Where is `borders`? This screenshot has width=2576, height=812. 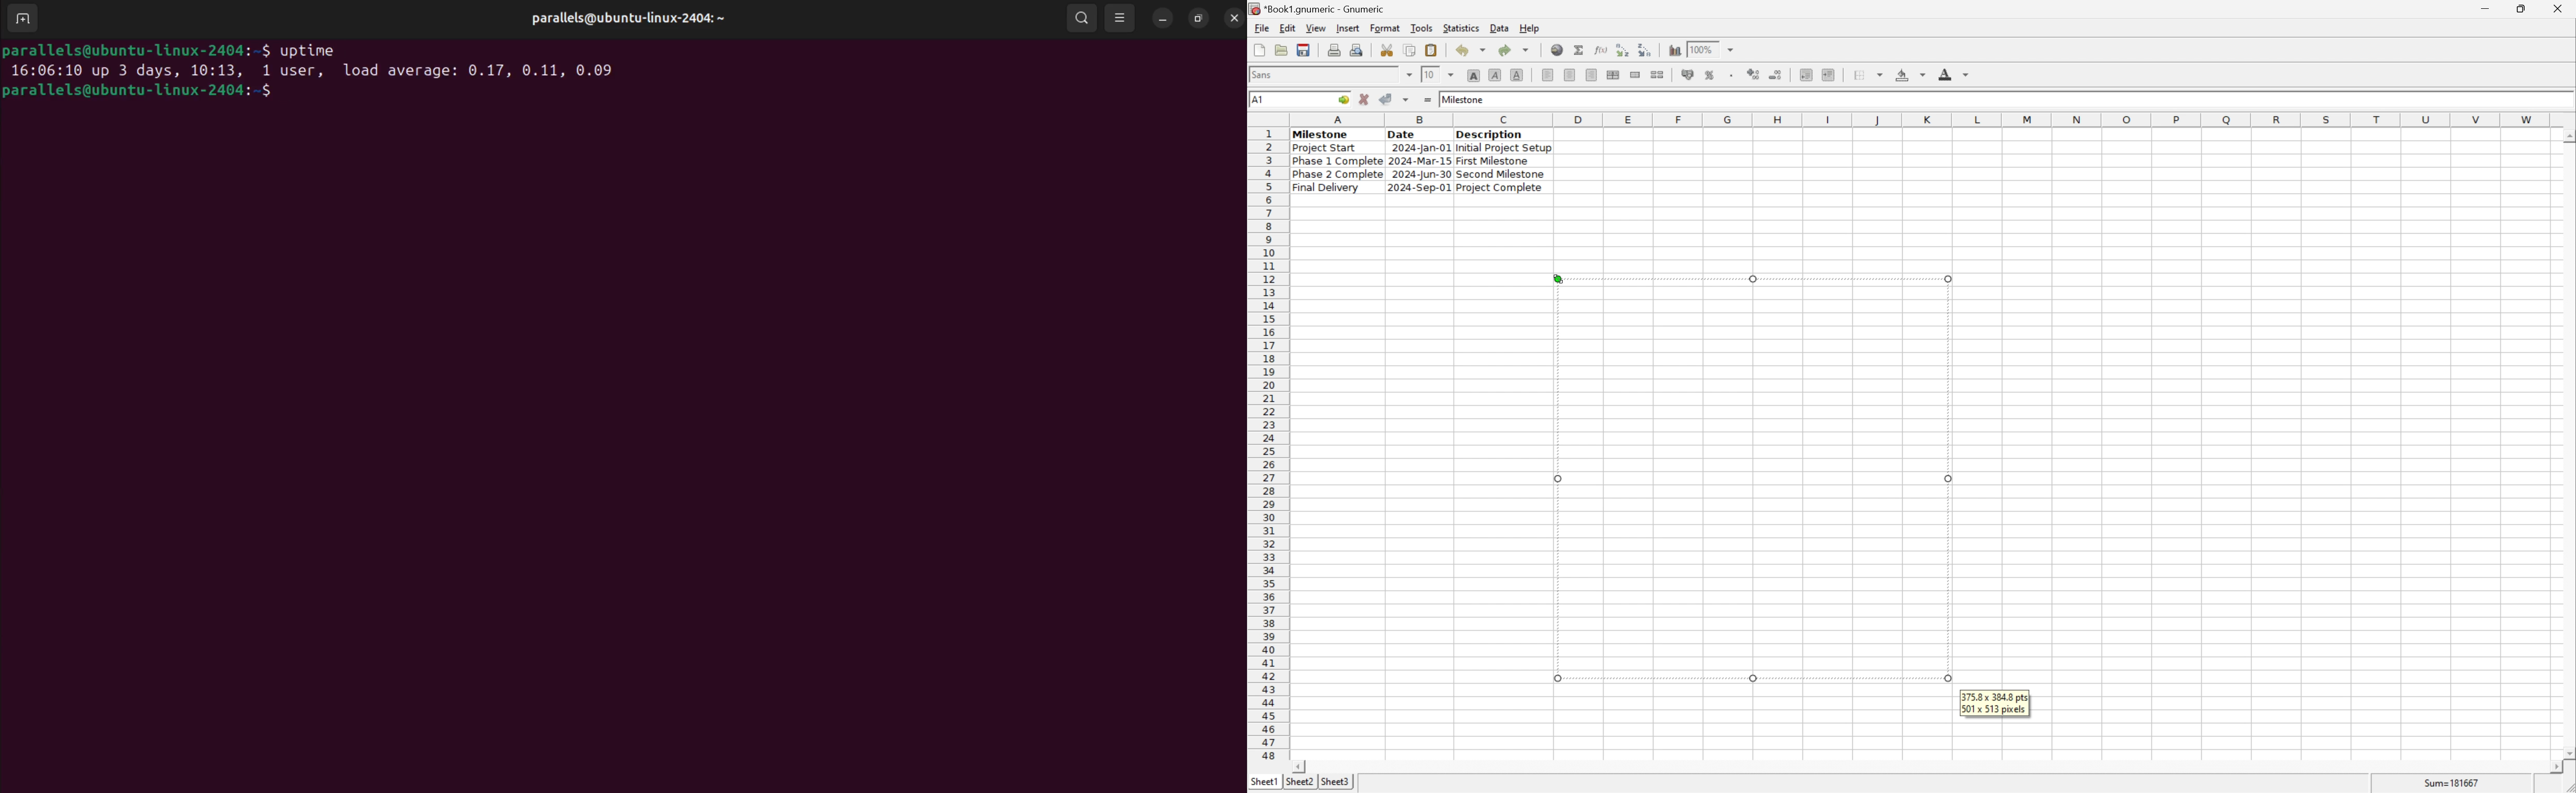
borders is located at coordinates (1873, 74).